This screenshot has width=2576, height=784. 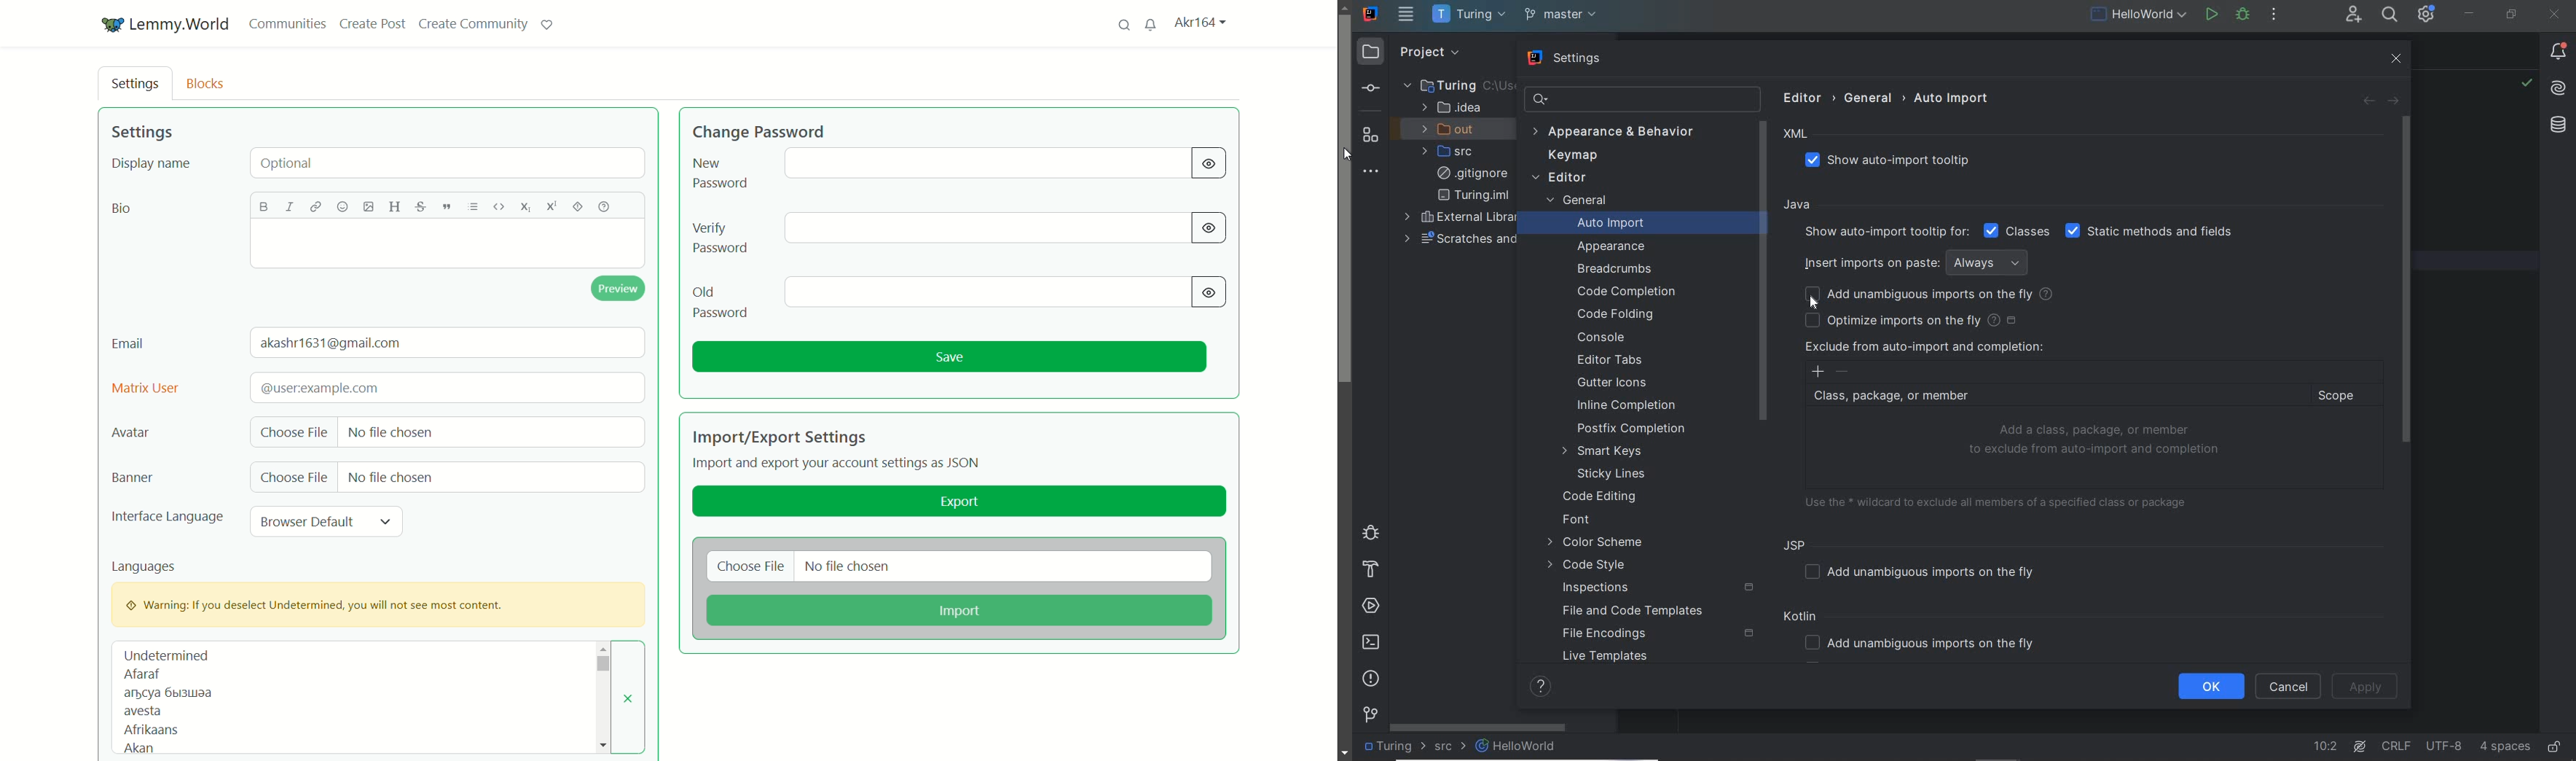 What do you see at coordinates (1209, 228) in the screenshot?
I see `hide/unhide` at bounding box center [1209, 228].